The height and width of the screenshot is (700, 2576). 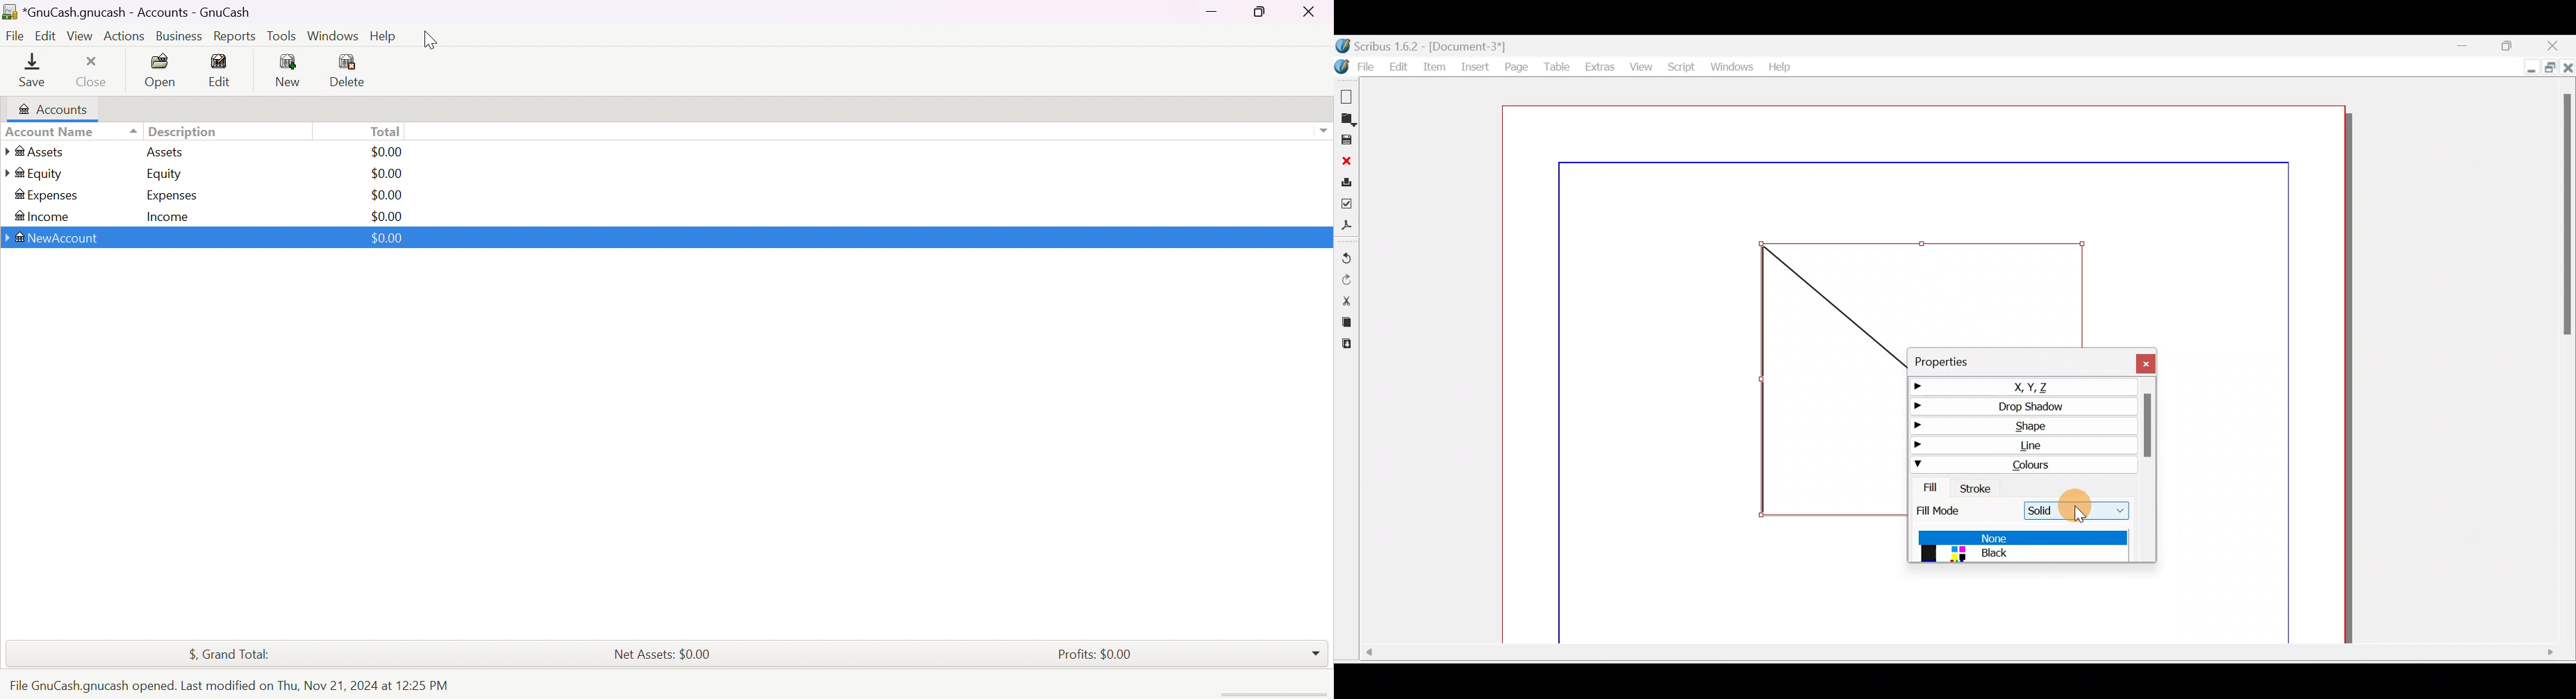 What do you see at coordinates (2138, 361) in the screenshot?
I see `Close` at bounding box center [2138, 361].